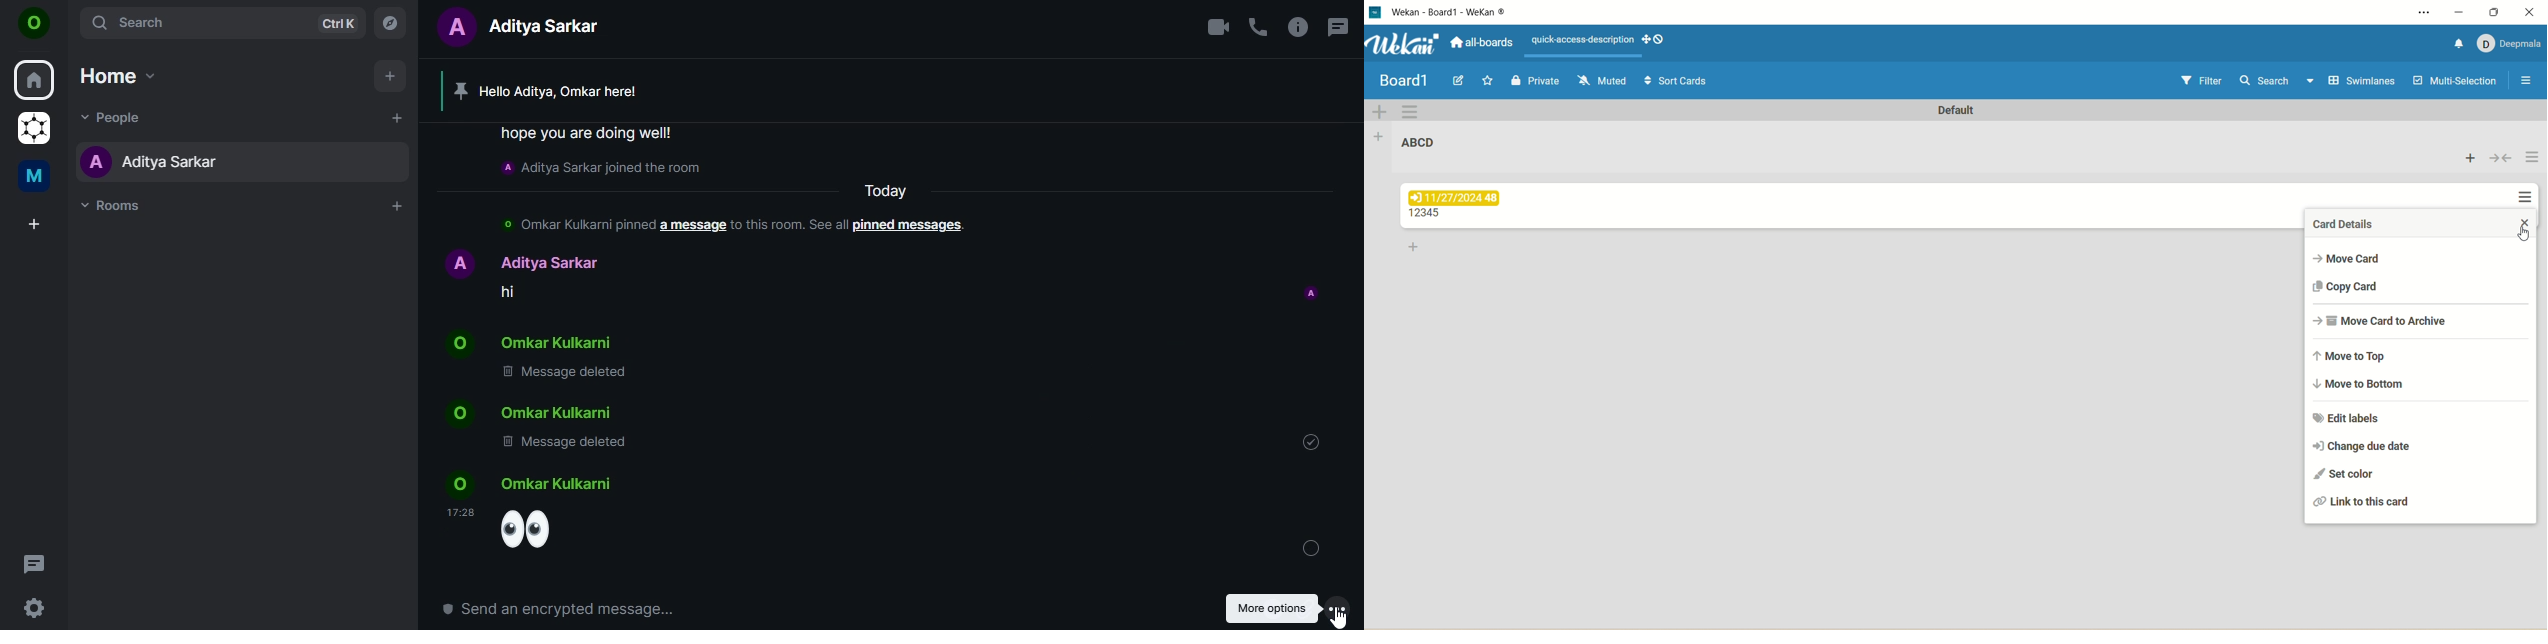 The width and height of the screenshot is (2548, 644). I want to click on minimize, so click(2461, 14).